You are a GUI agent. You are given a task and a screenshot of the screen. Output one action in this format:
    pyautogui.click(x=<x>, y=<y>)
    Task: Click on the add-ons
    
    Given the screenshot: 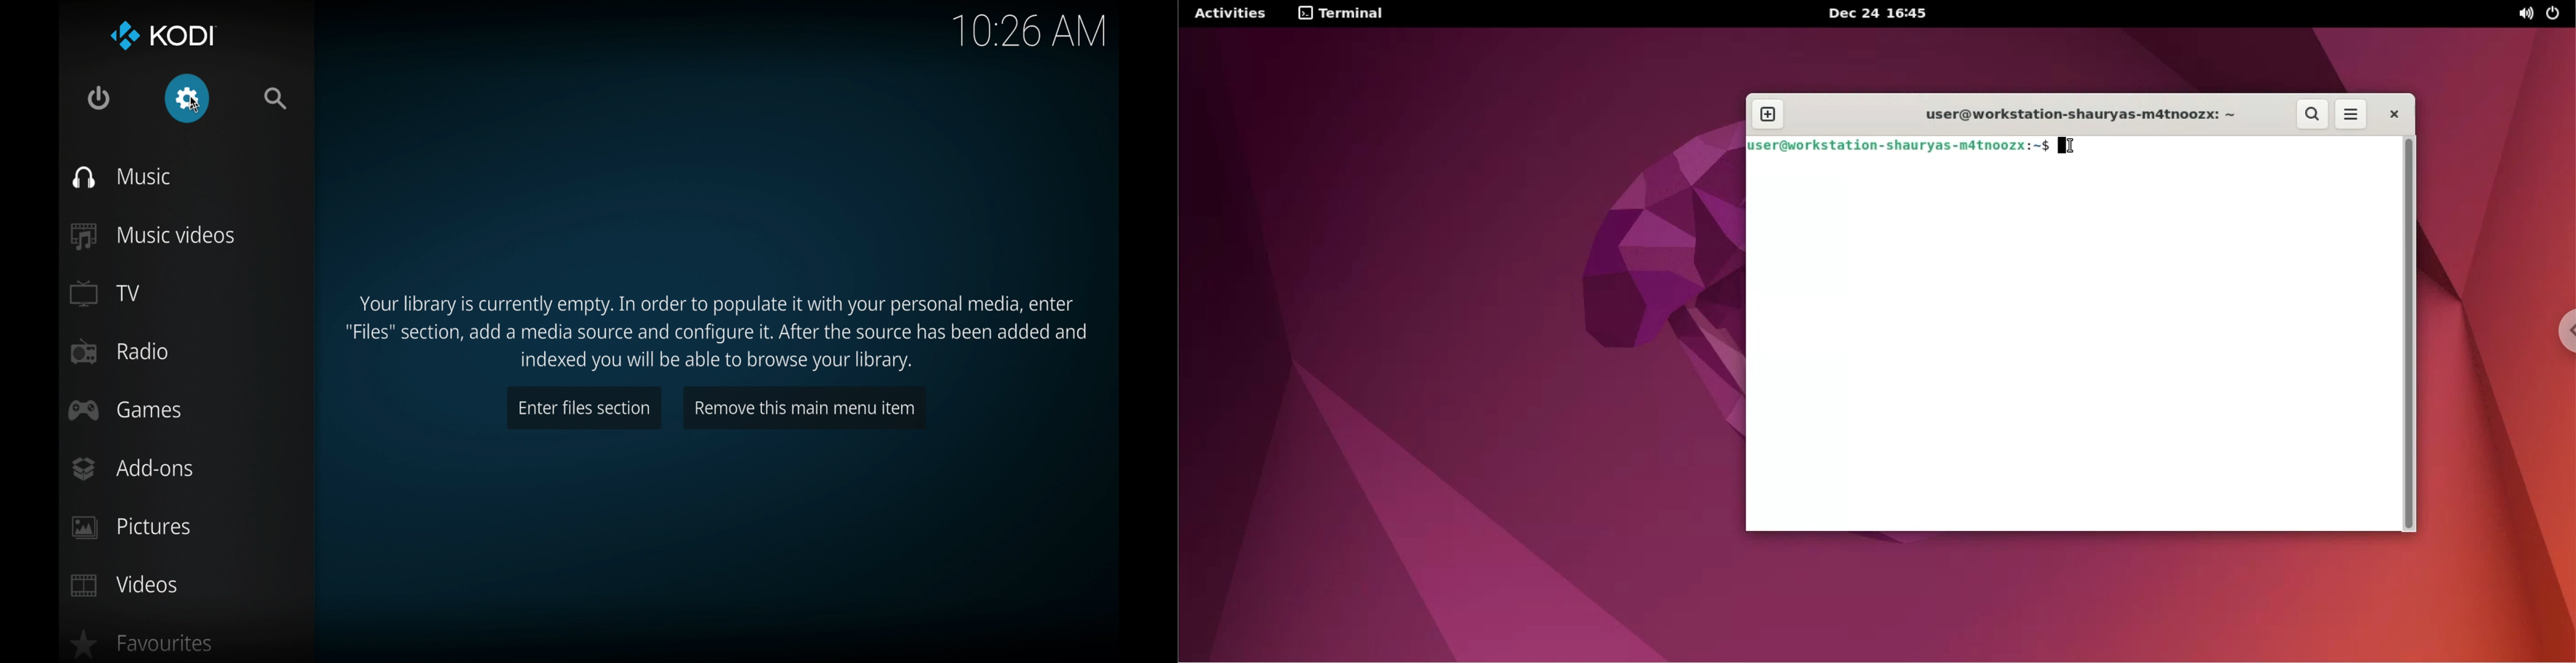 What is the action you would take?
    pyautogui.click(x=135, y=468)
    